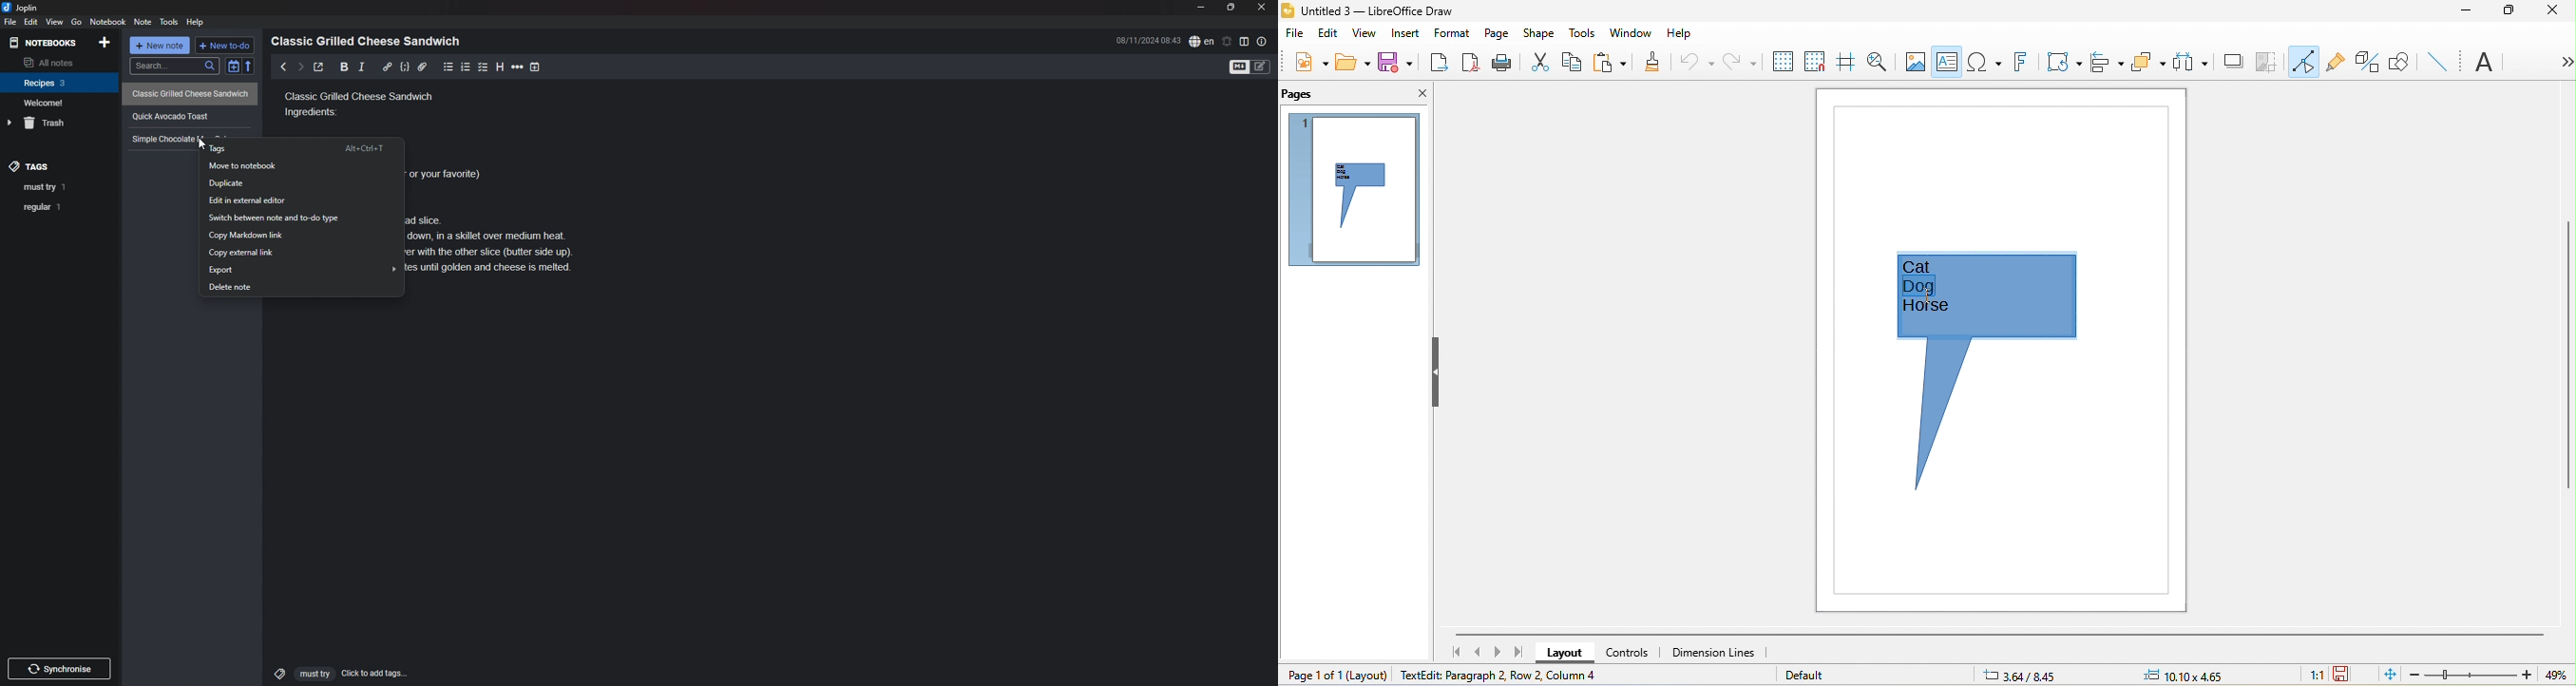 The image size is (2576, 700). Describe the element at coordinates (1252, 68) in the screenshot. I see `toggle editor` at that location.